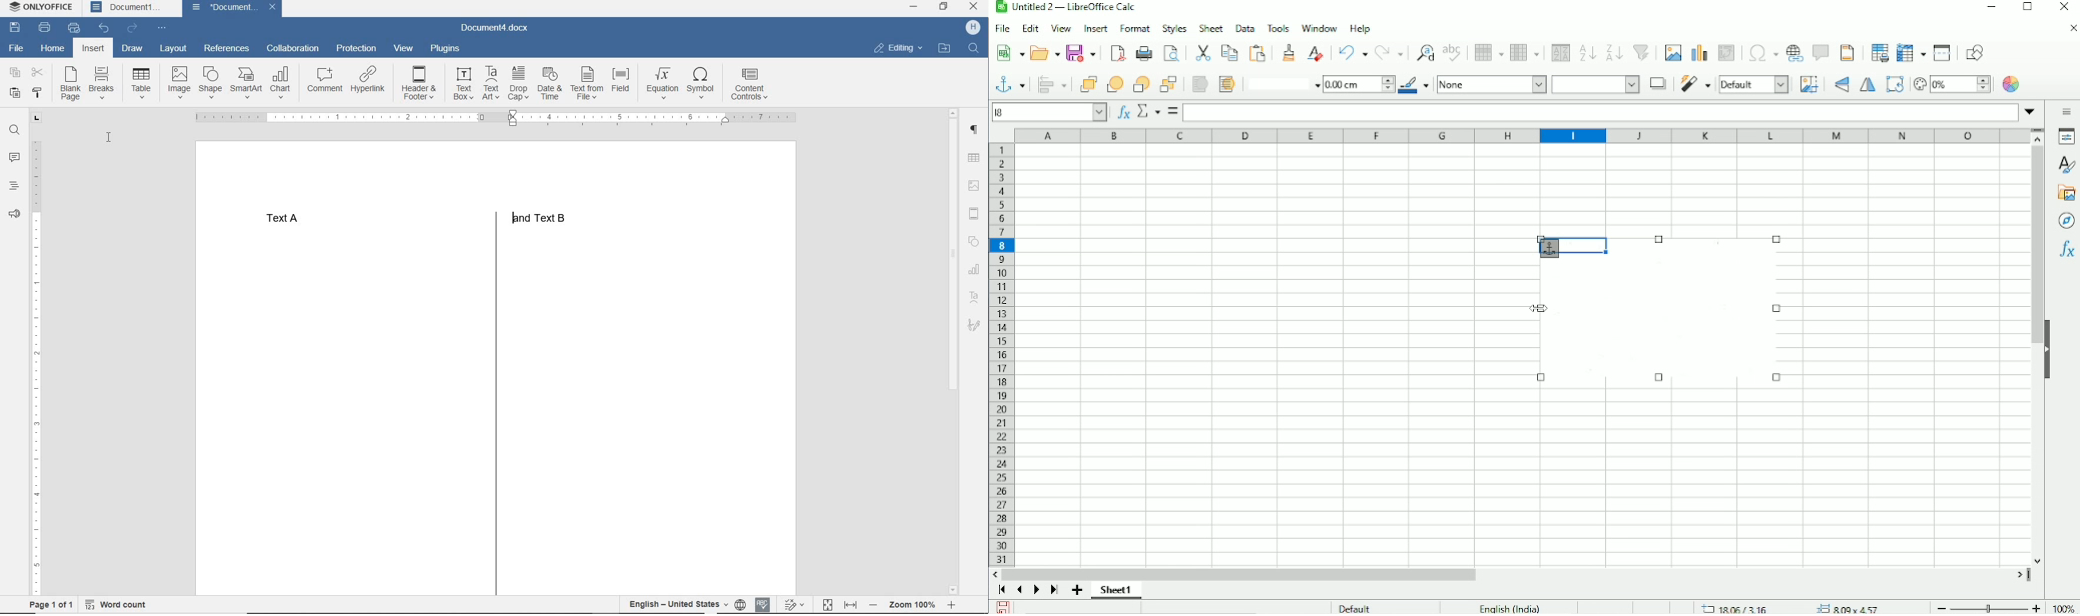  What do you see at coordinates (974, 213) in the screenshot?
I see `HEADER & FOOTER` at bounding box center [974, 213].